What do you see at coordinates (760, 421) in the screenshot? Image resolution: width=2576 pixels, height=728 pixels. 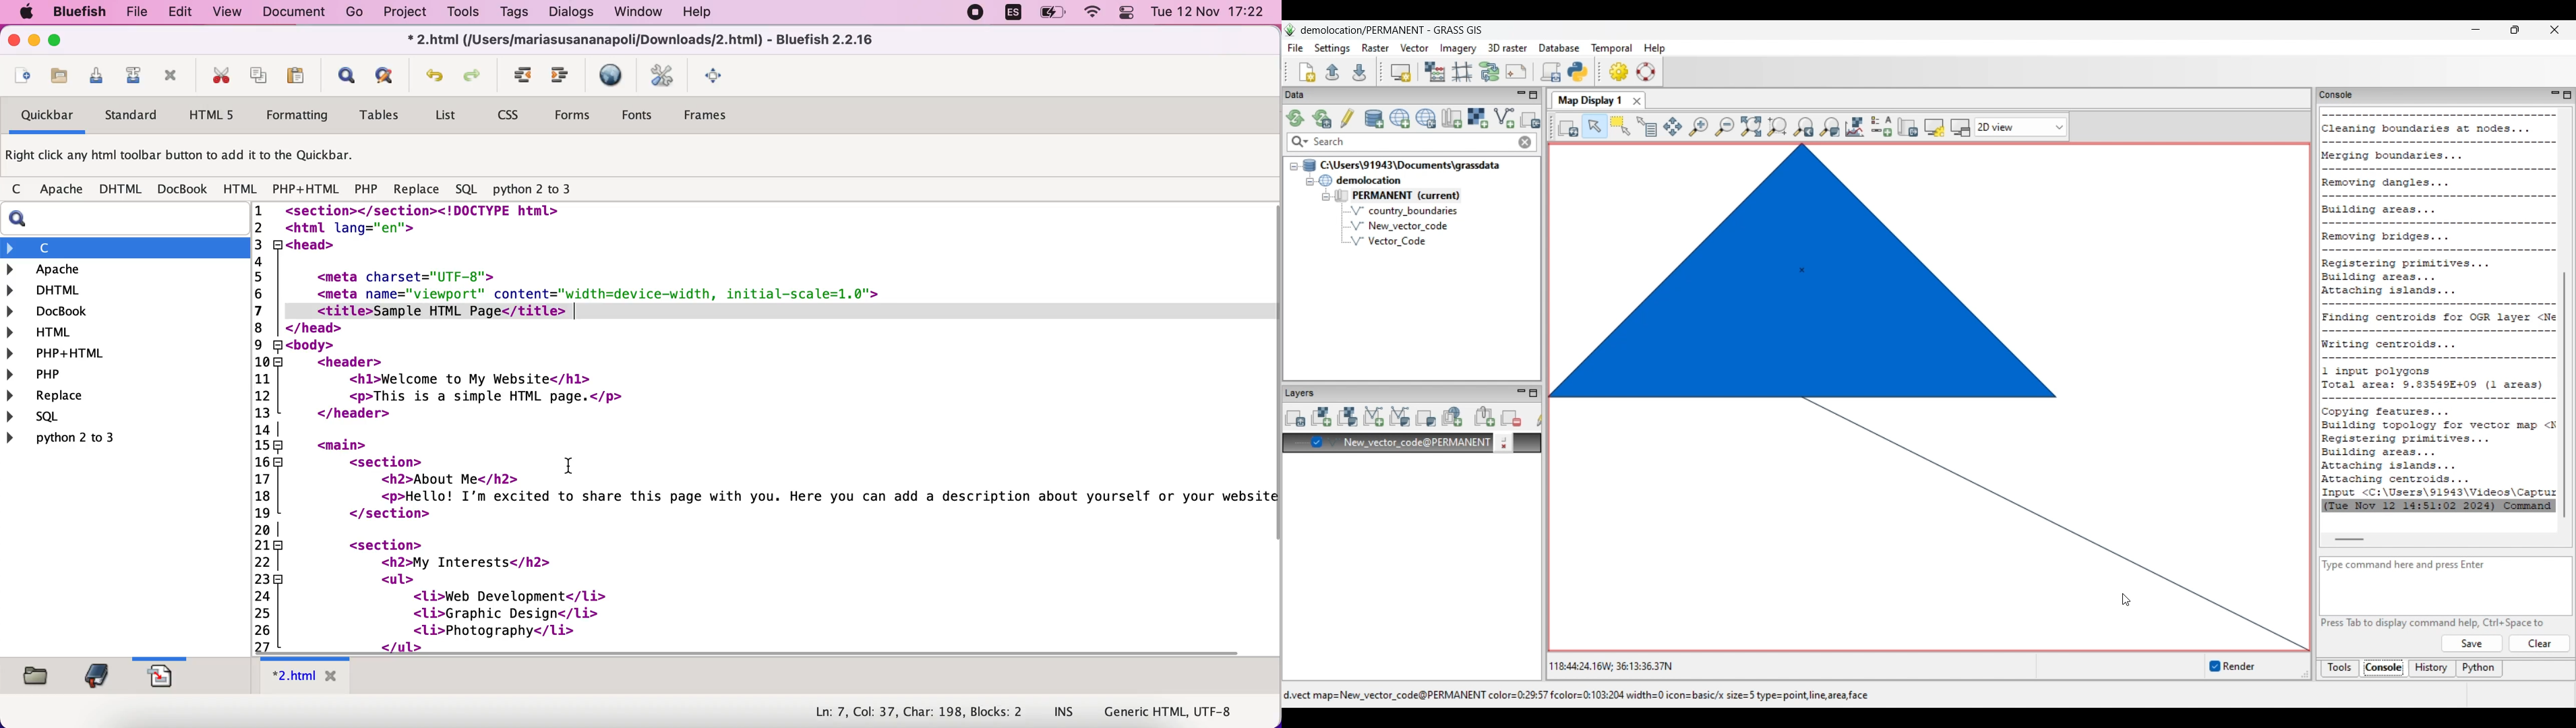 I see `1 <section></section><!DOCTYPE html>

2 <html lang="en">

3 H<head>

4

5 <meta charset="UTF-8">

6 <meta name="viewport" content="width=device-width, initial-scale=1.0">
7 <title>Sample HTML Page</title>

8 | </head>

9 E<body>

10 <header>

11 <hl>Welcome to My Website</hl>

12 <p>This is a simple HTML page.</p>
13 </header>

14 |

158 <main>

16 <section> be

17 <h2>About Me</h2>

al <p>Hello! I'm excited to share this page with you. Here you can add a description about yourself or your websi
19 </section>

20 |

21 <section>

2] <h2>My Interests</h2>

23 <ul>

24 <li>Web Development</li>
25 <li>Graphic Design</li>

26 <li>Photography</1i>` at bounding box center [760, 421].